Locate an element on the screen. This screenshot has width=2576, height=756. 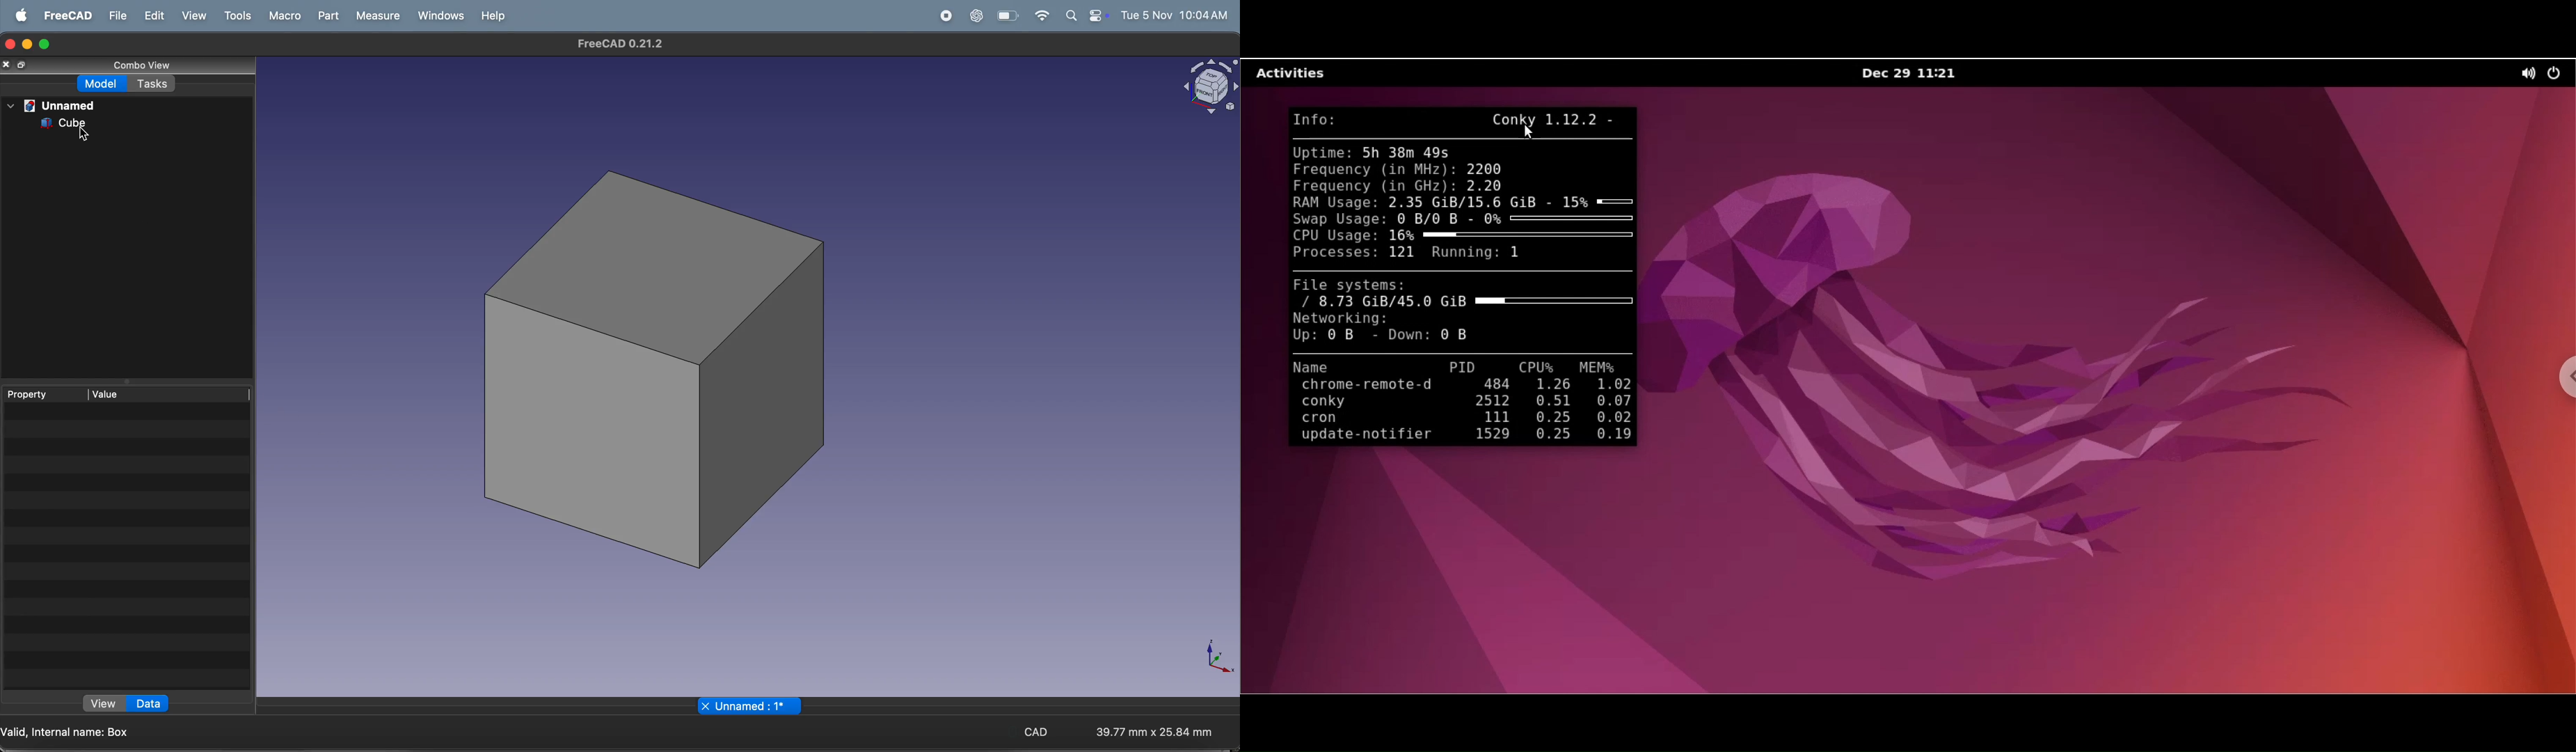
axis compass is located at coordinates (1221, 658).